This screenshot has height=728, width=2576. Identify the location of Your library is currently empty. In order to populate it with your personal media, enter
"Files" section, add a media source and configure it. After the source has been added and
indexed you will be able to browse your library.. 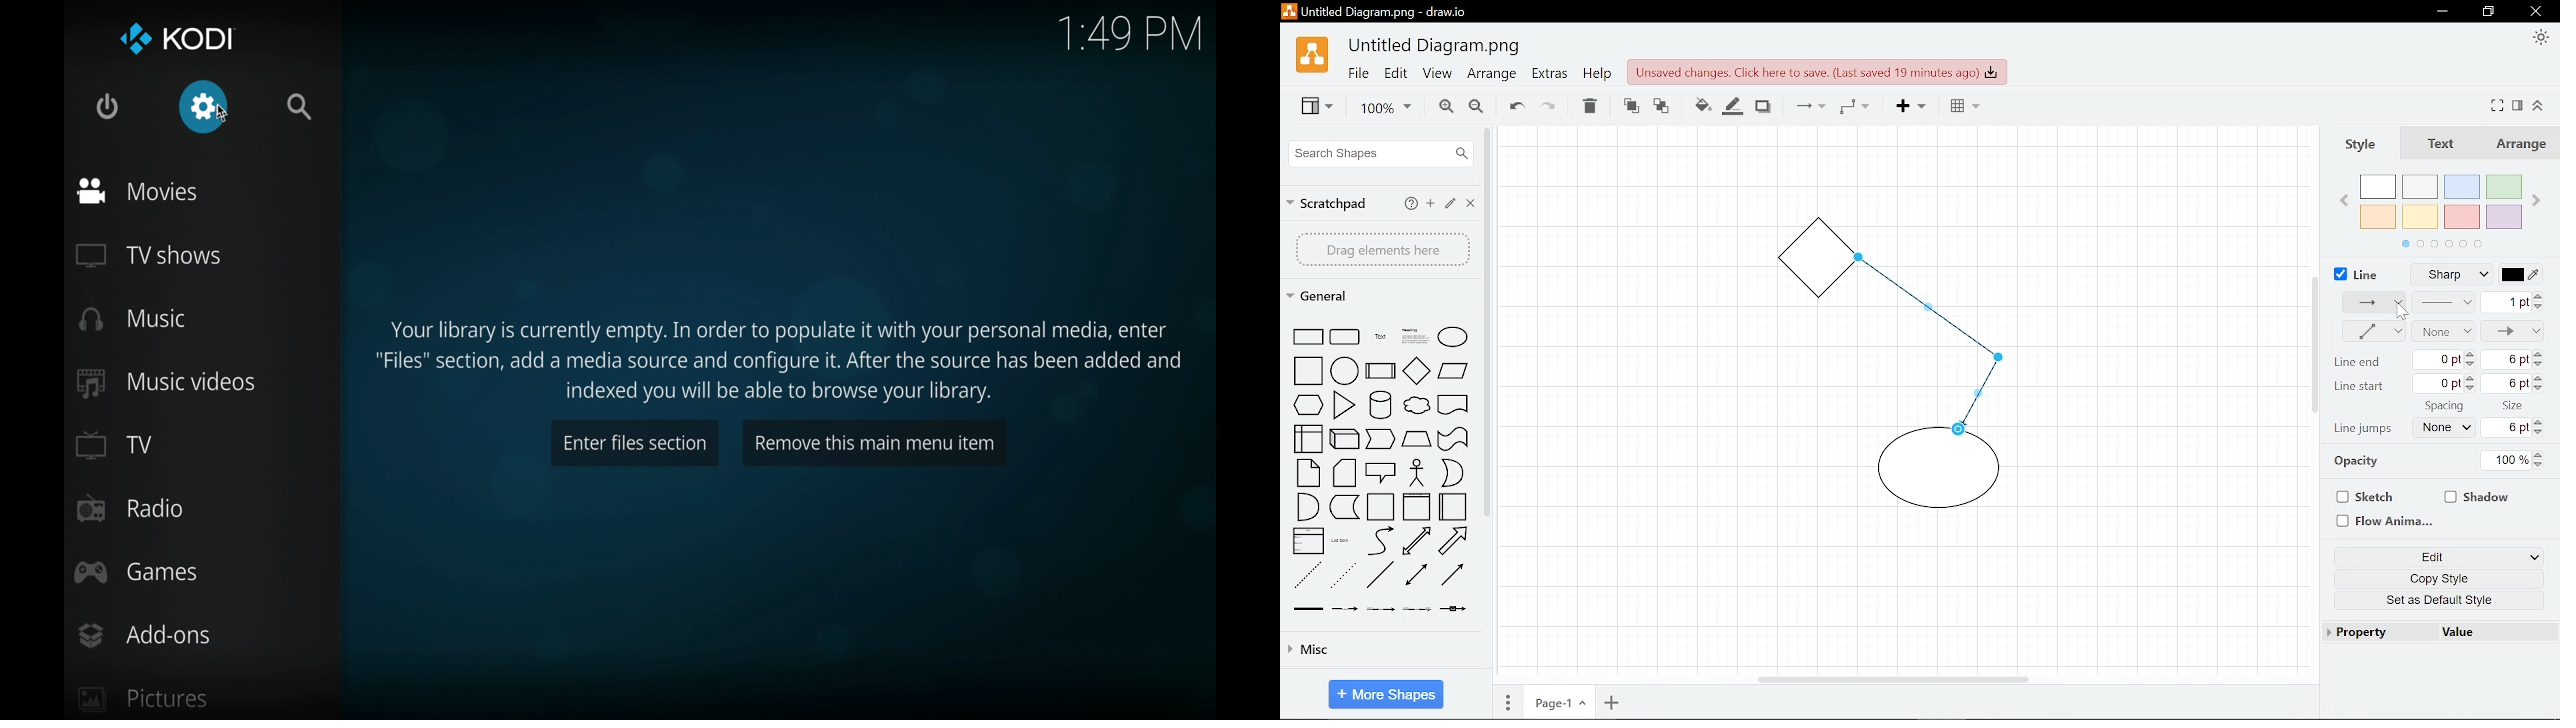
(784, 361).